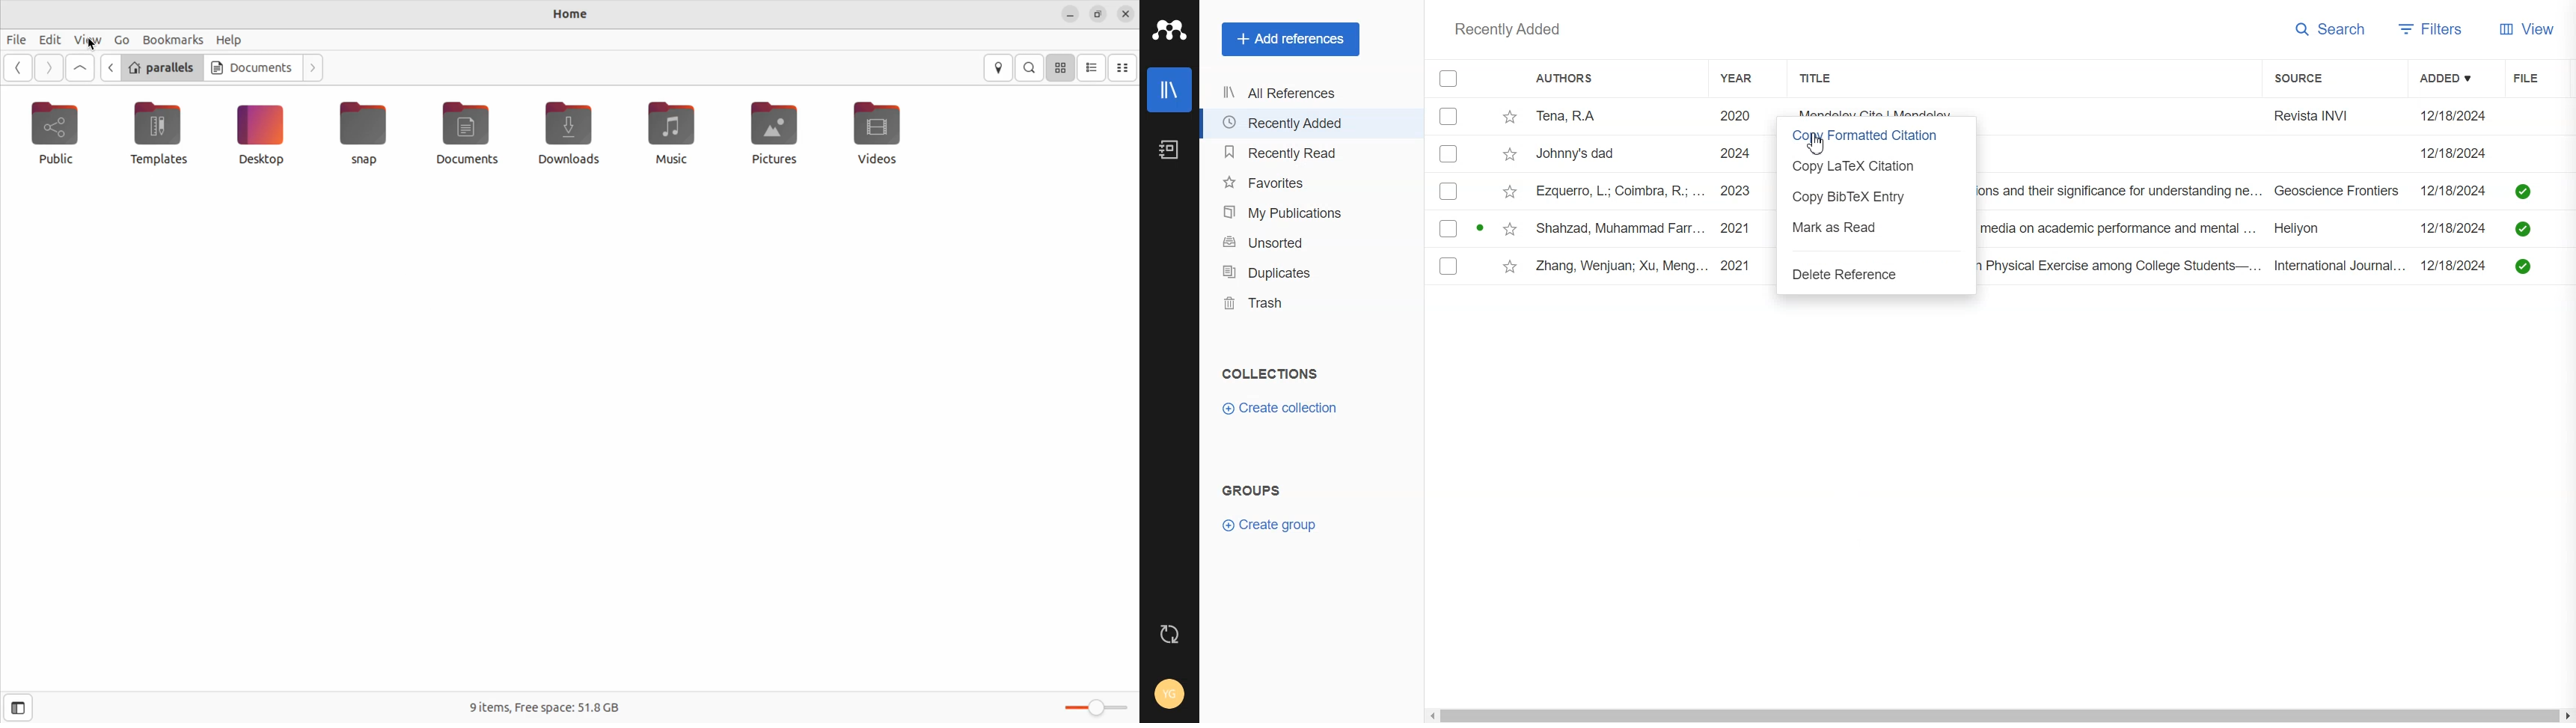 This screenshot has width=2576, height=728. What do you see at coordinates (2435, 31) in the screenshot?
I see `Filters` at bounding box center [2435, 31].